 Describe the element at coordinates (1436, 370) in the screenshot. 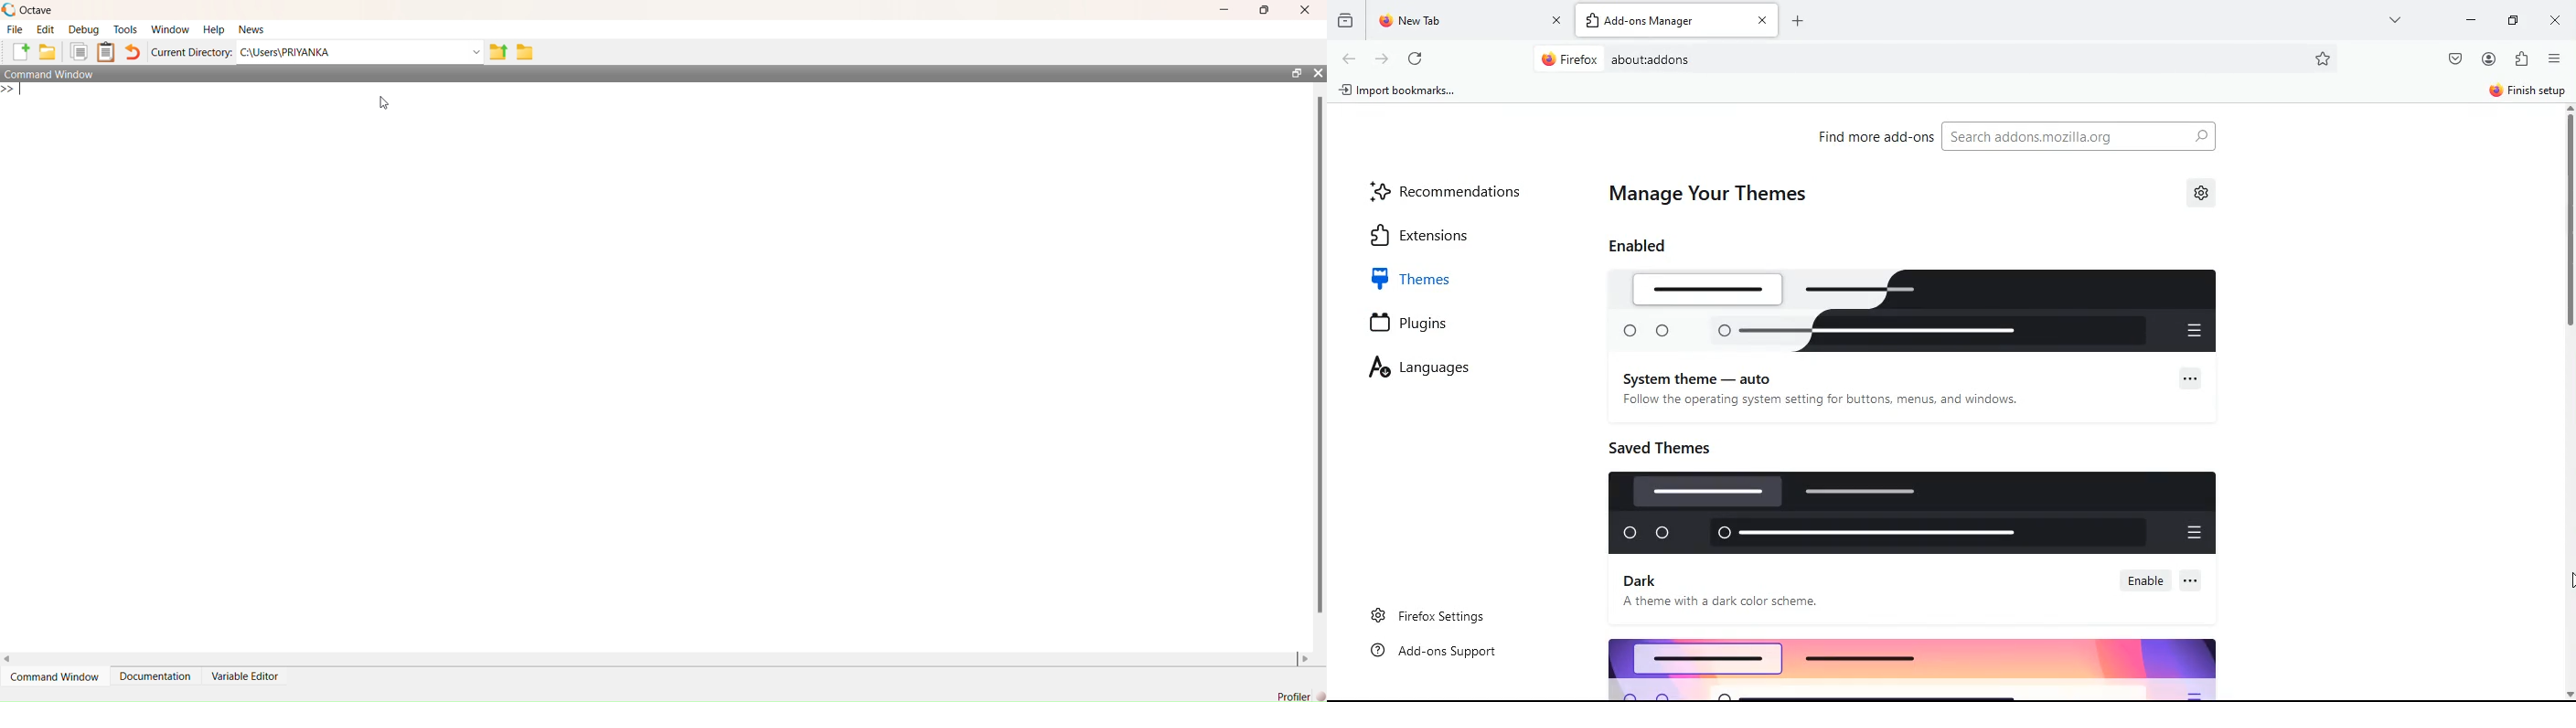

I see `languages` at that location.